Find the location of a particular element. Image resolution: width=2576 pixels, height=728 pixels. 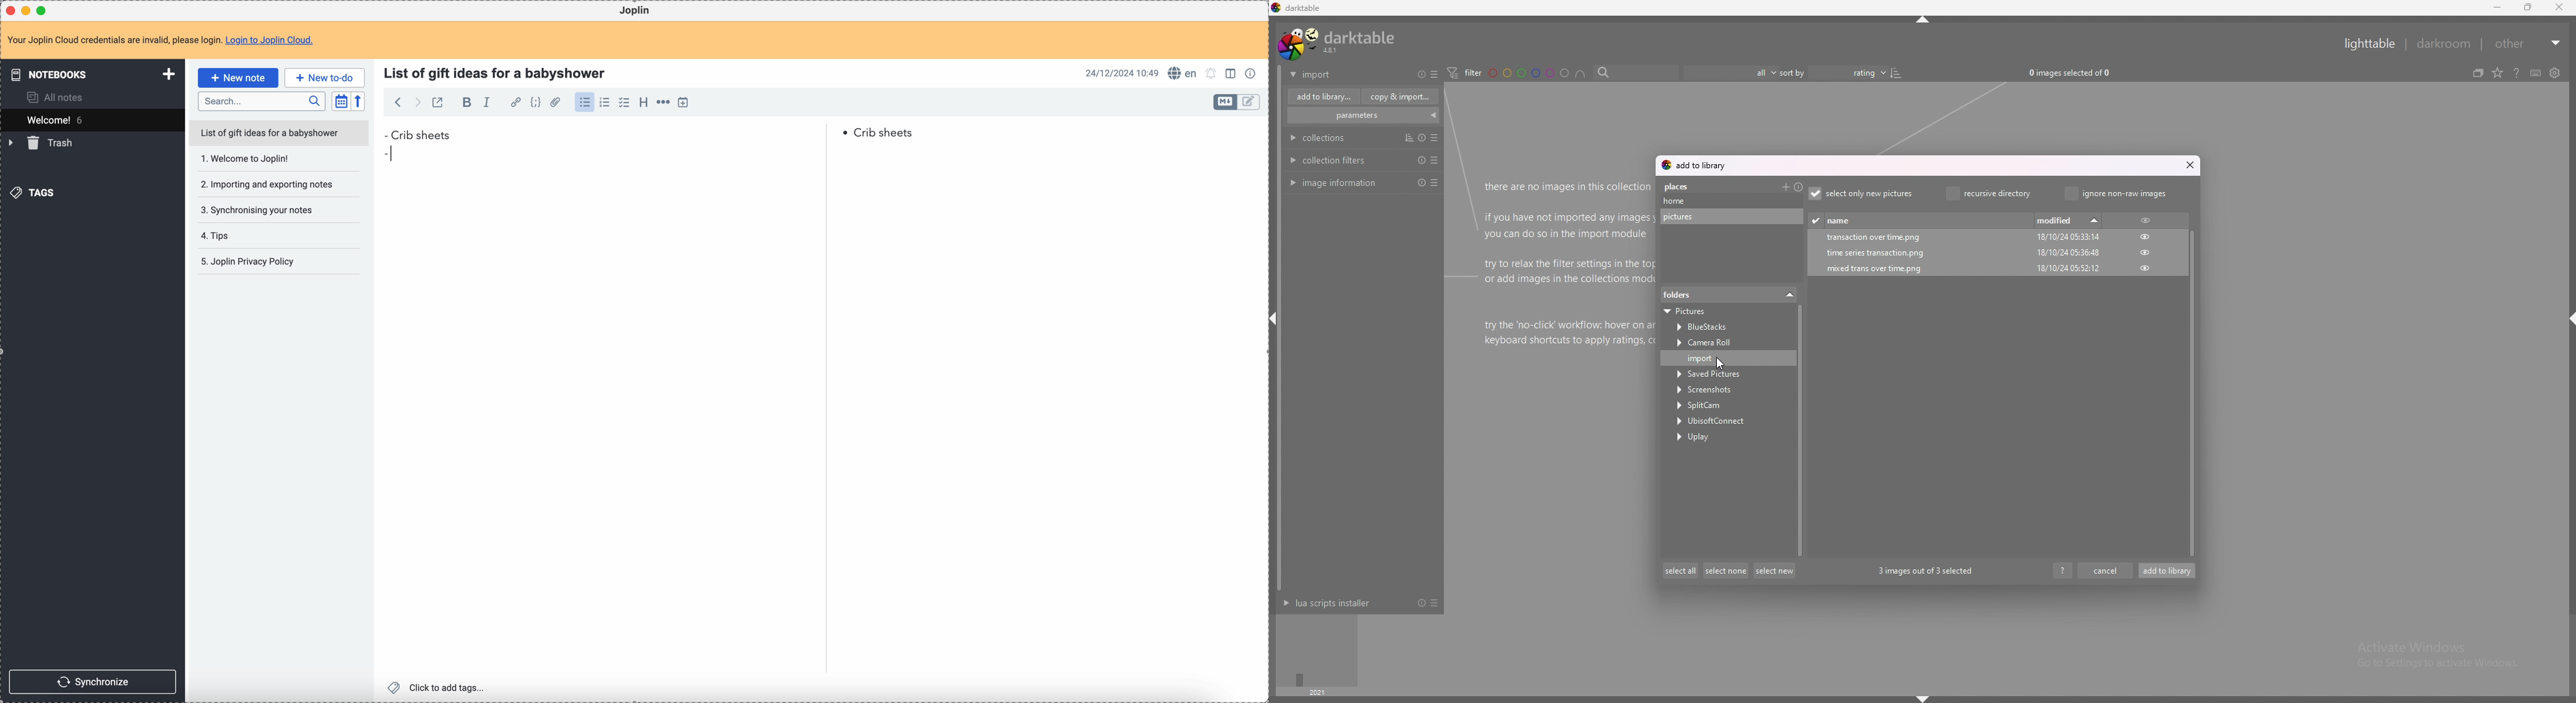

toggle edit layout is located at coordinates (1249, 102).